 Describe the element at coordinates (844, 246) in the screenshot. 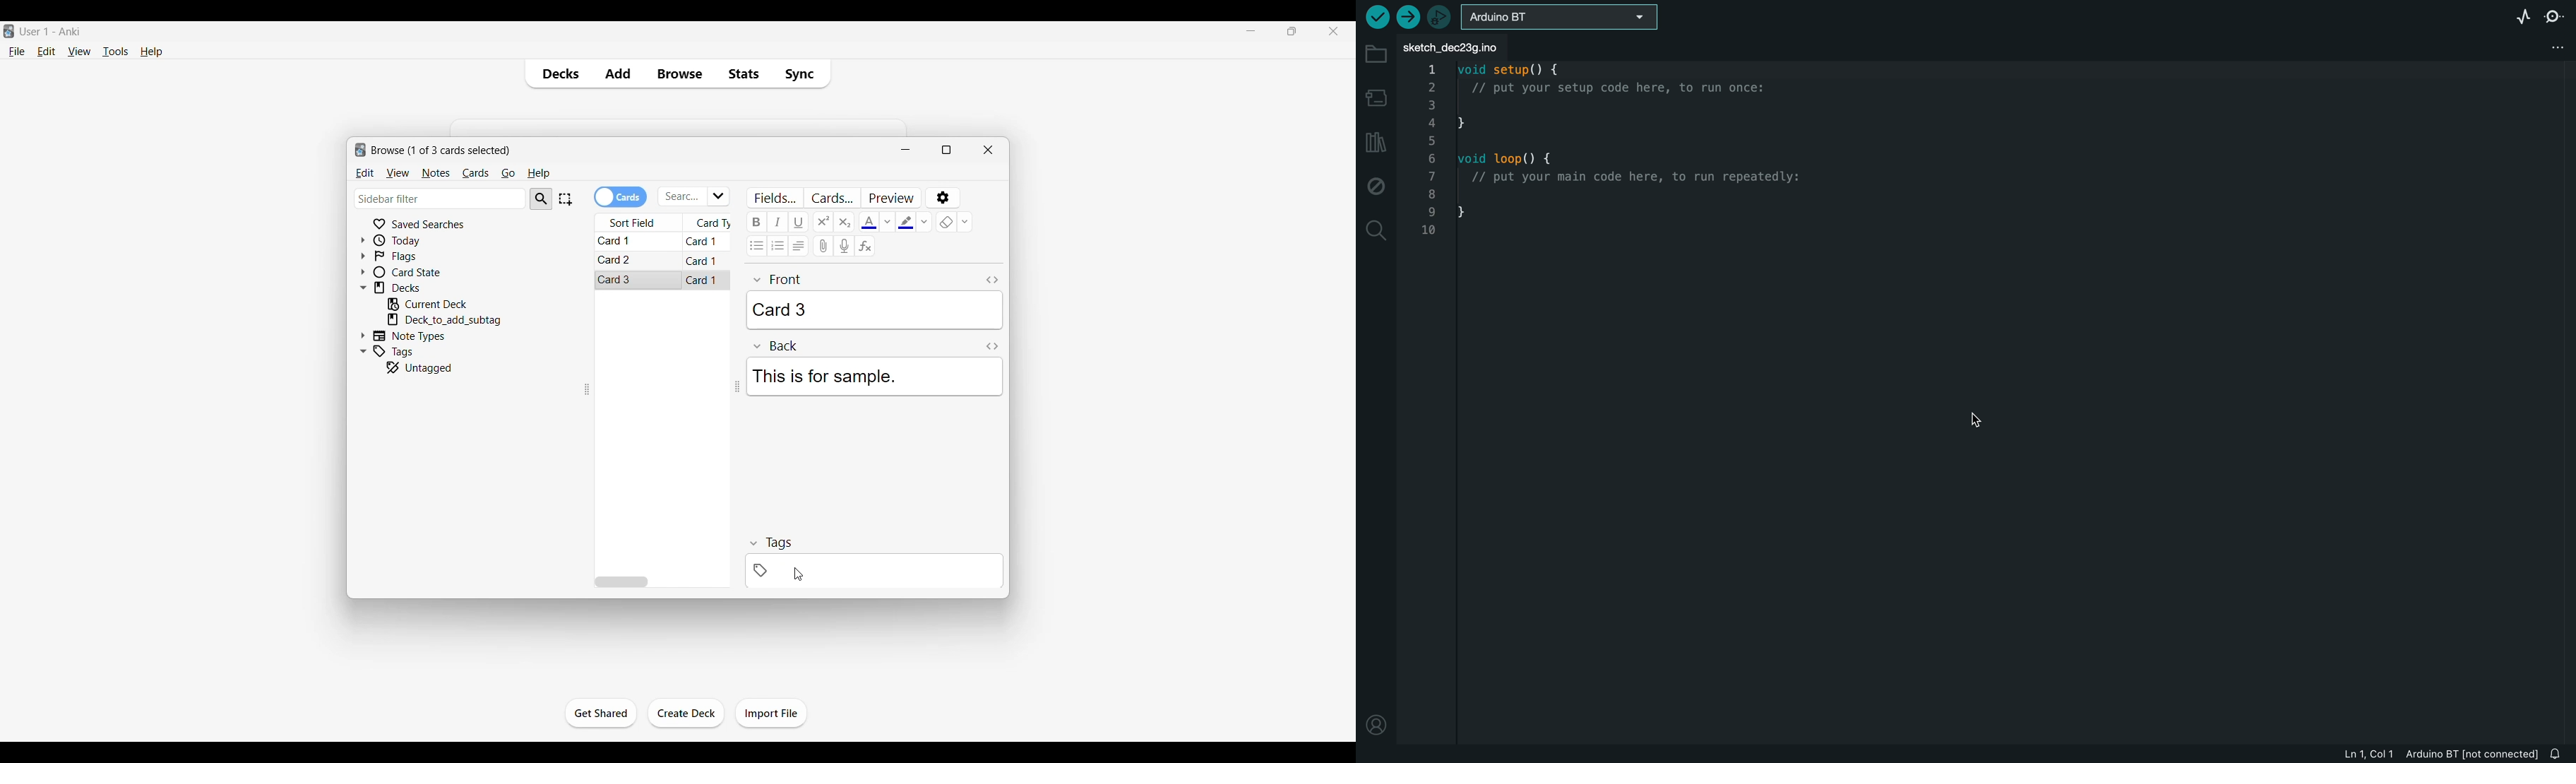

I see `Record audio` at that location.